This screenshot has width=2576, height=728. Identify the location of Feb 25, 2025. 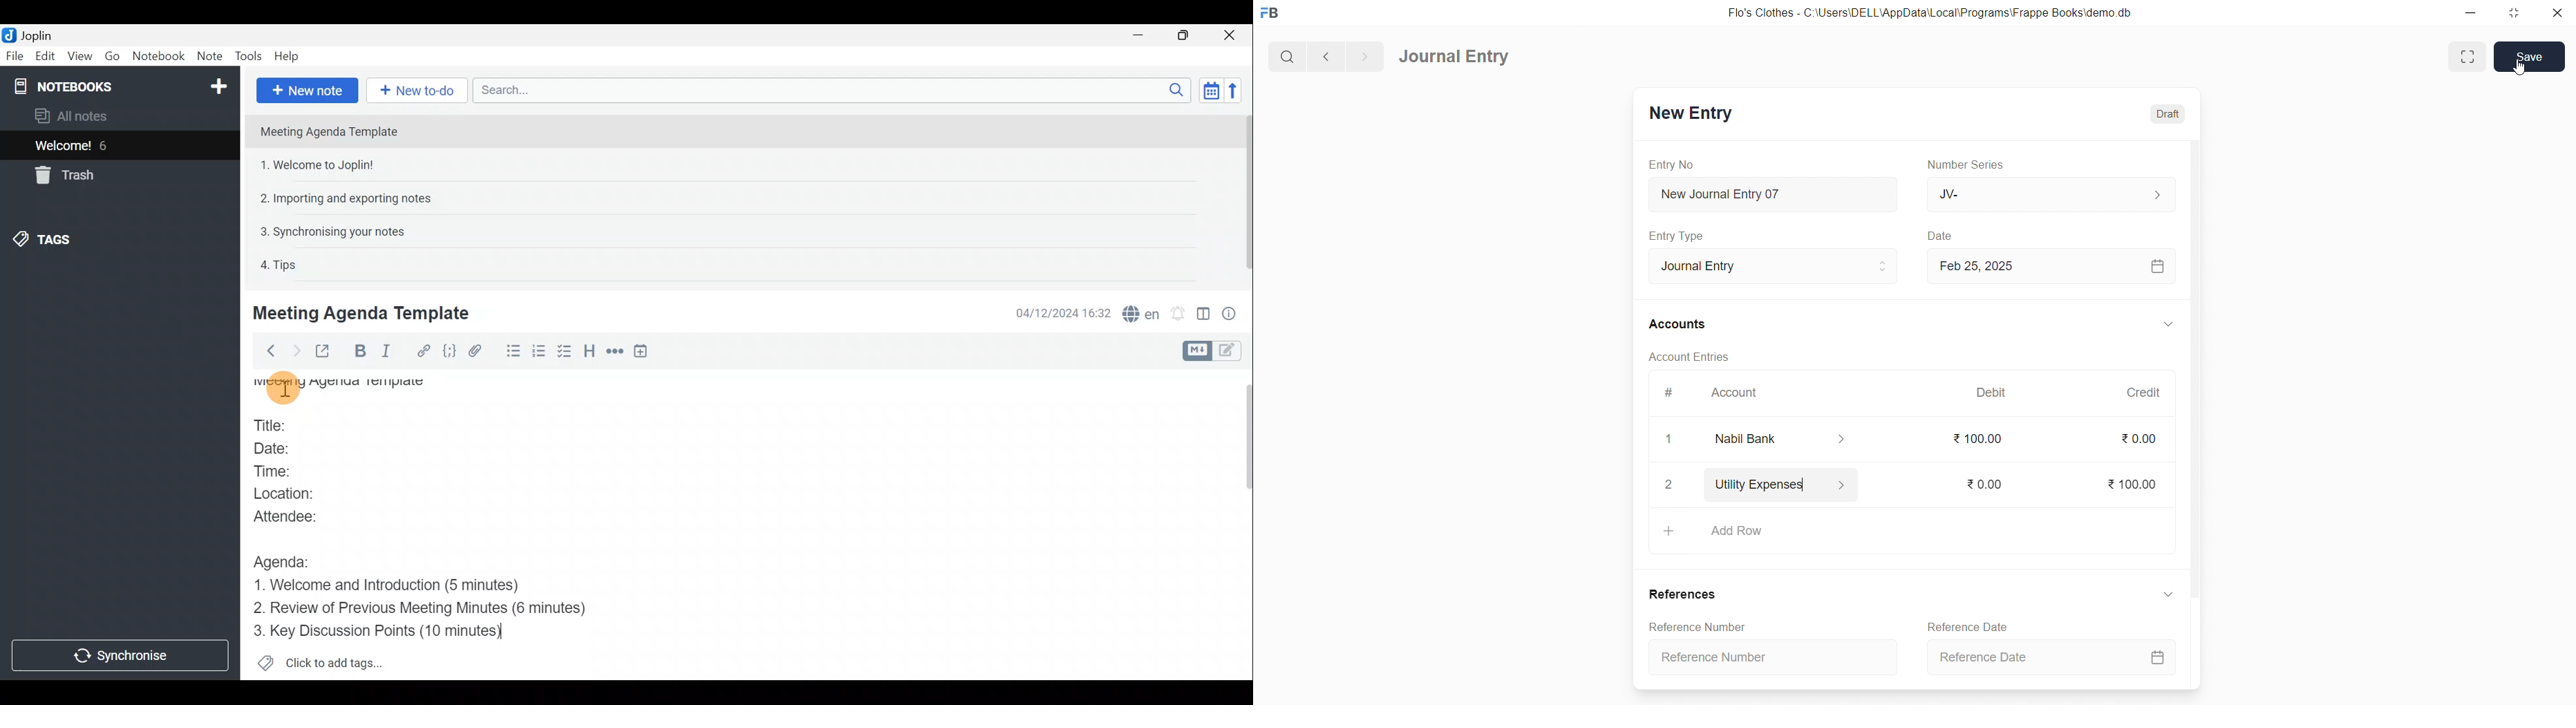
(2049, 265).